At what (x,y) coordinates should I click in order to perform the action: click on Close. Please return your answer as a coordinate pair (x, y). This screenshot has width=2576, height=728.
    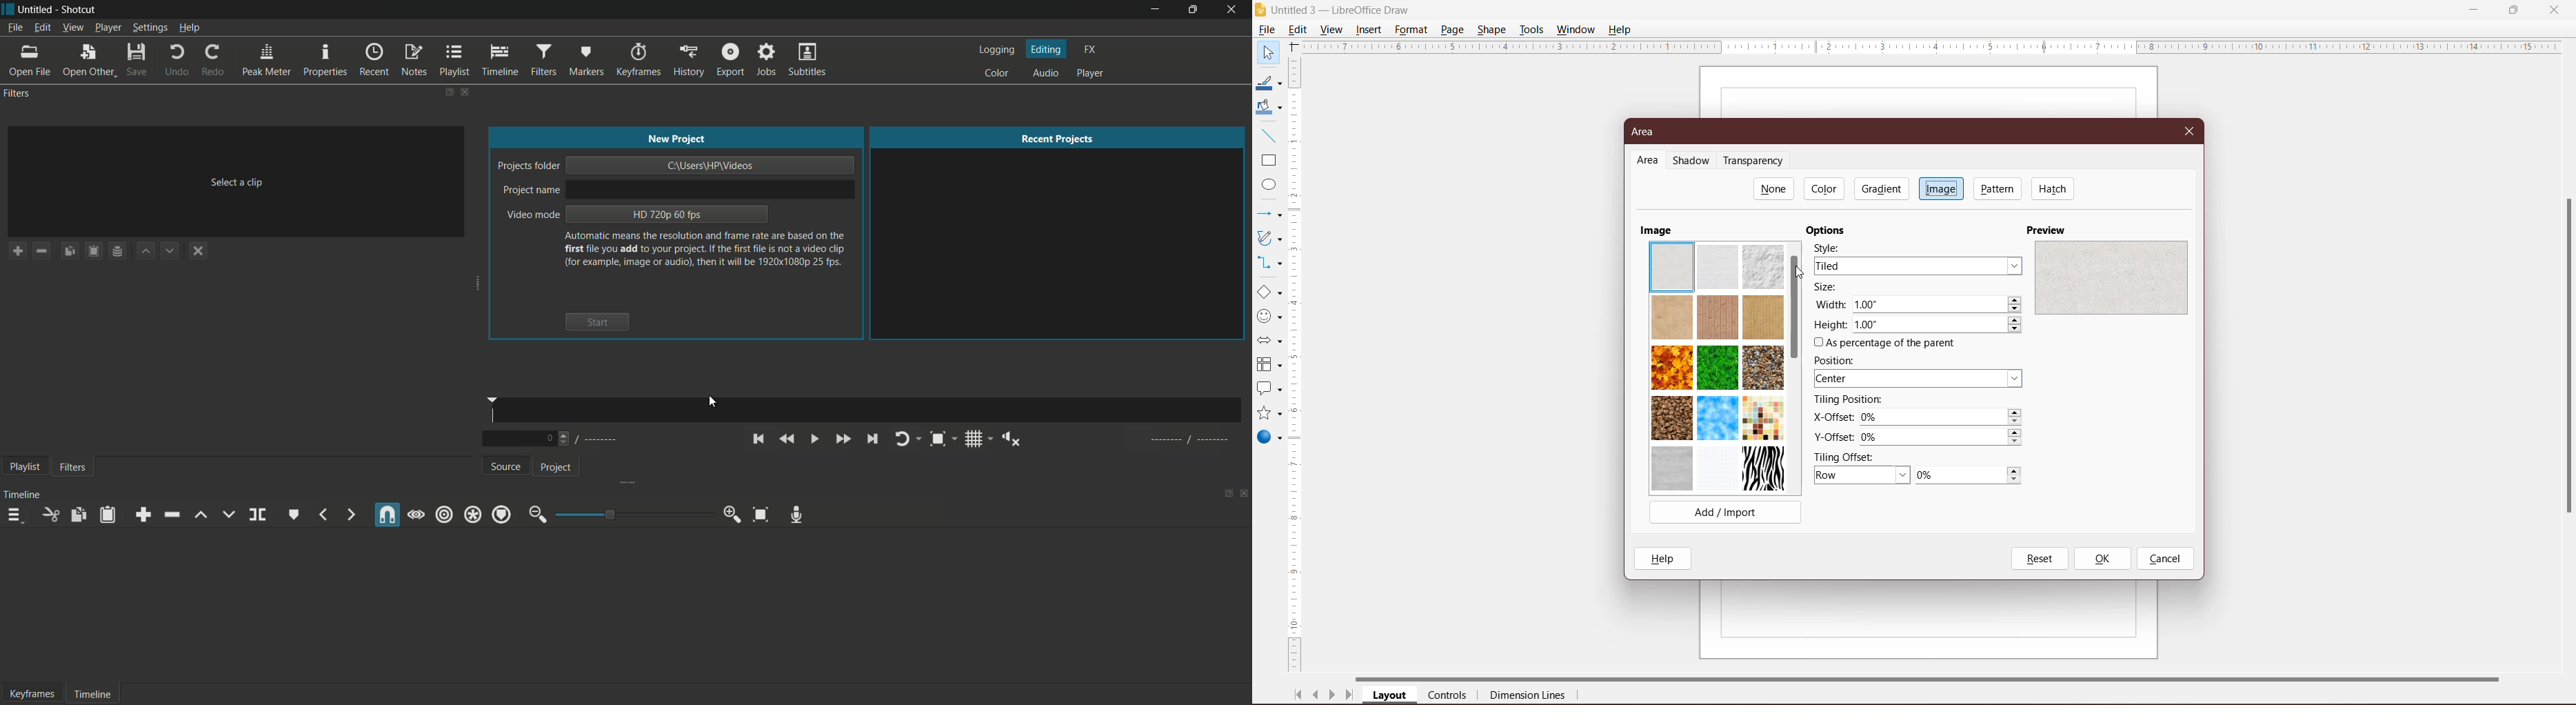
    Looking at the image, I should click on (2554, 9).